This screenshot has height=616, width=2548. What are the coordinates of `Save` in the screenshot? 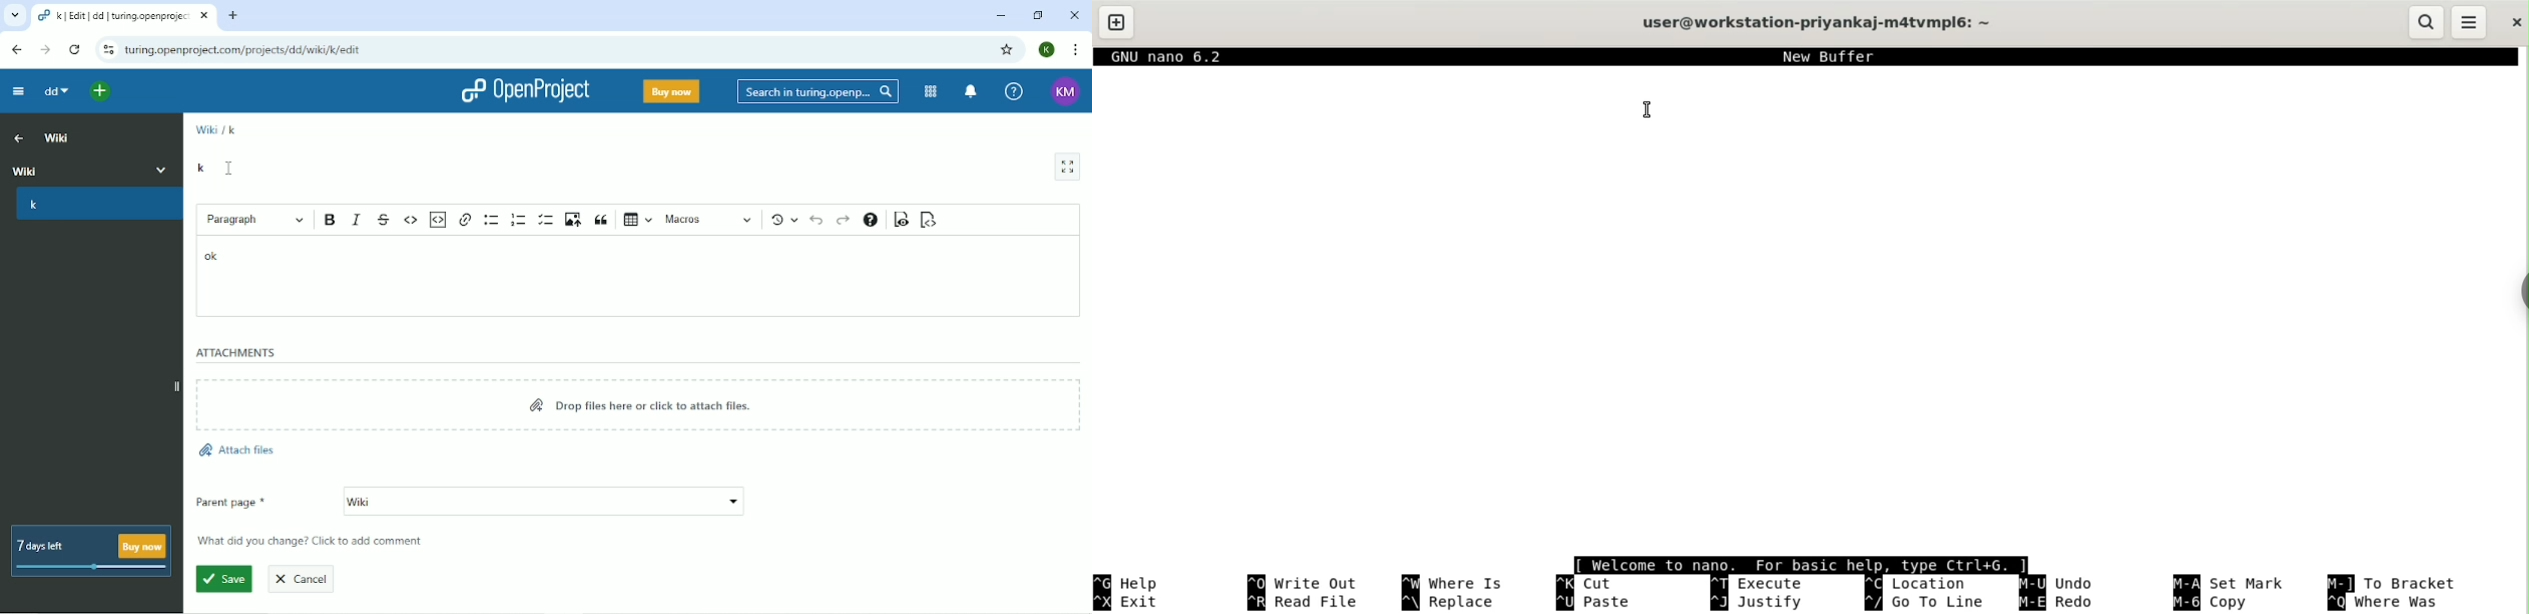 It's located at (223, 579).